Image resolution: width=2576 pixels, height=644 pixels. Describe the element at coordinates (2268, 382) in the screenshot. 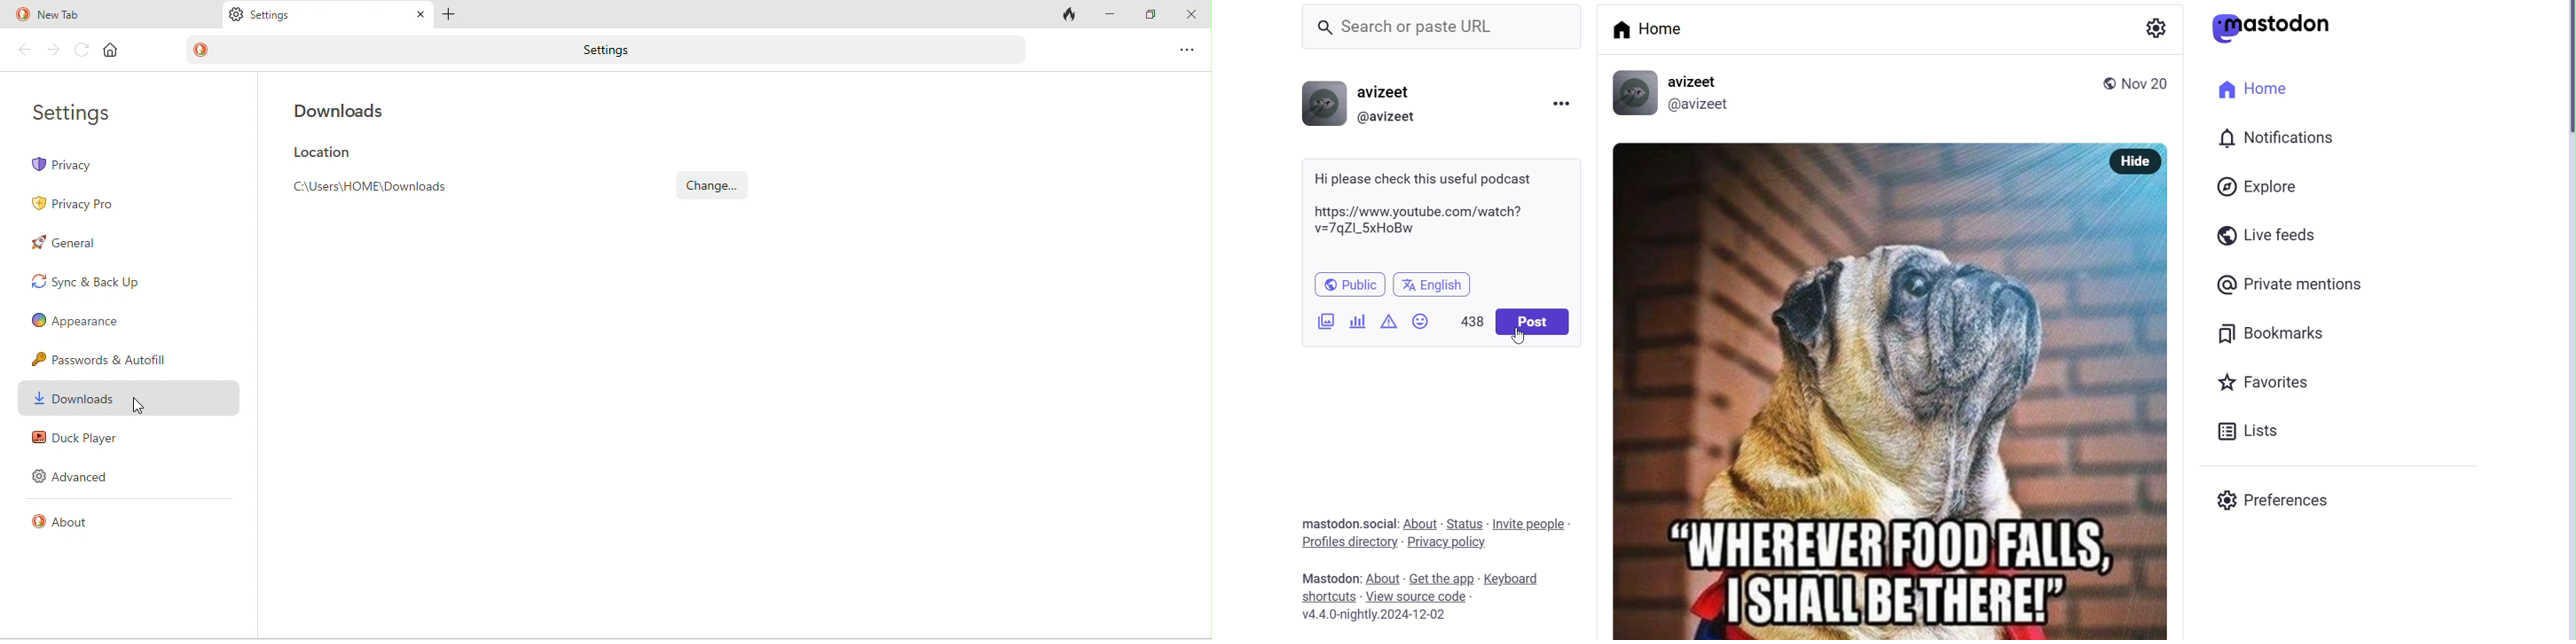

I see `favorites` at that location.